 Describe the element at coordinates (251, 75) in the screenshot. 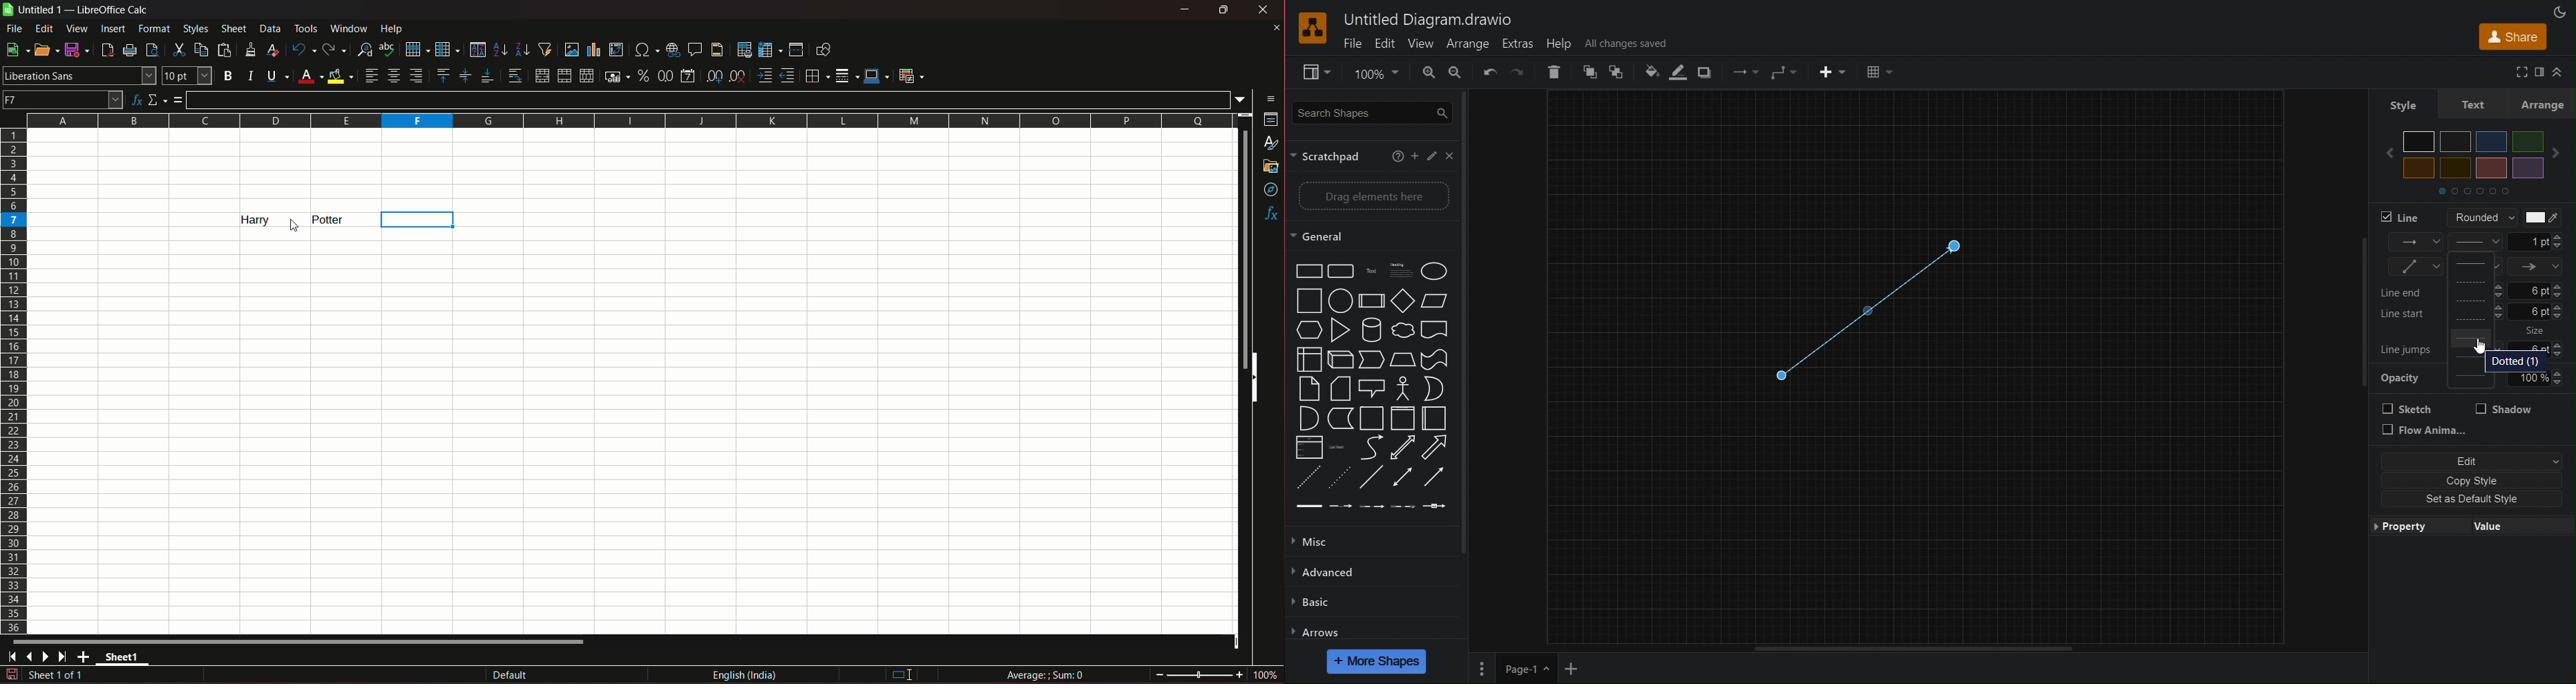

I see `italic` at that location.